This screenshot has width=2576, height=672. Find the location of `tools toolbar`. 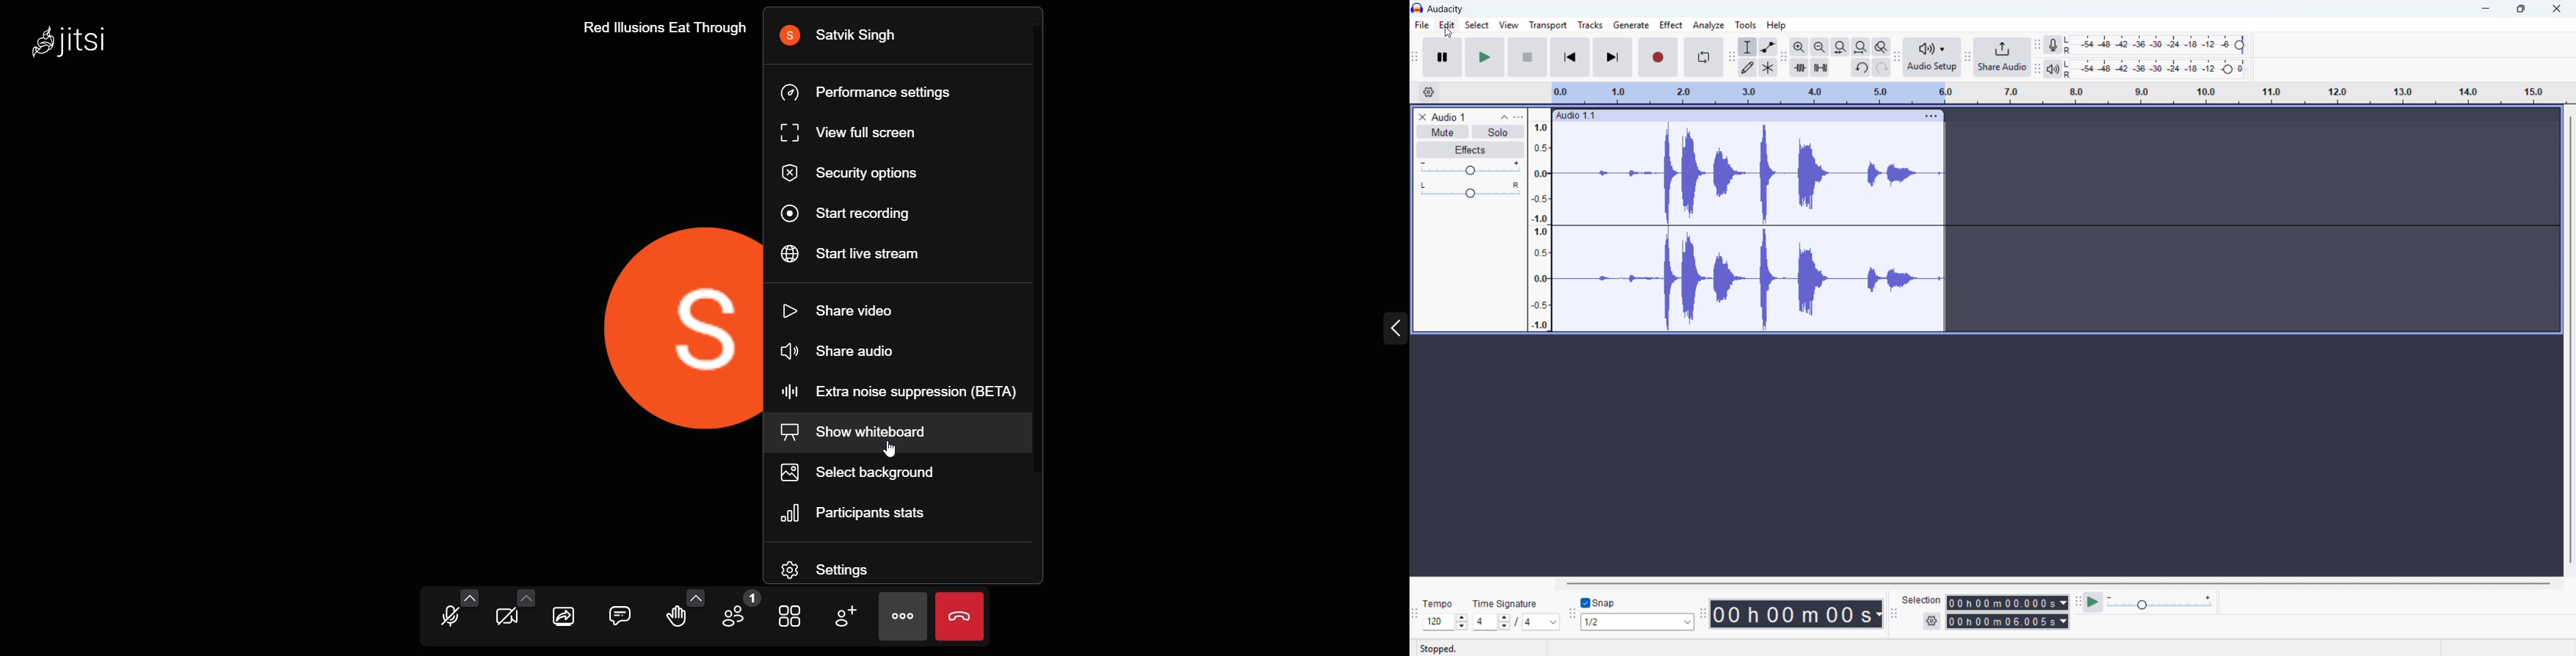

tools toolbar is located at coordinates (1731, 58).